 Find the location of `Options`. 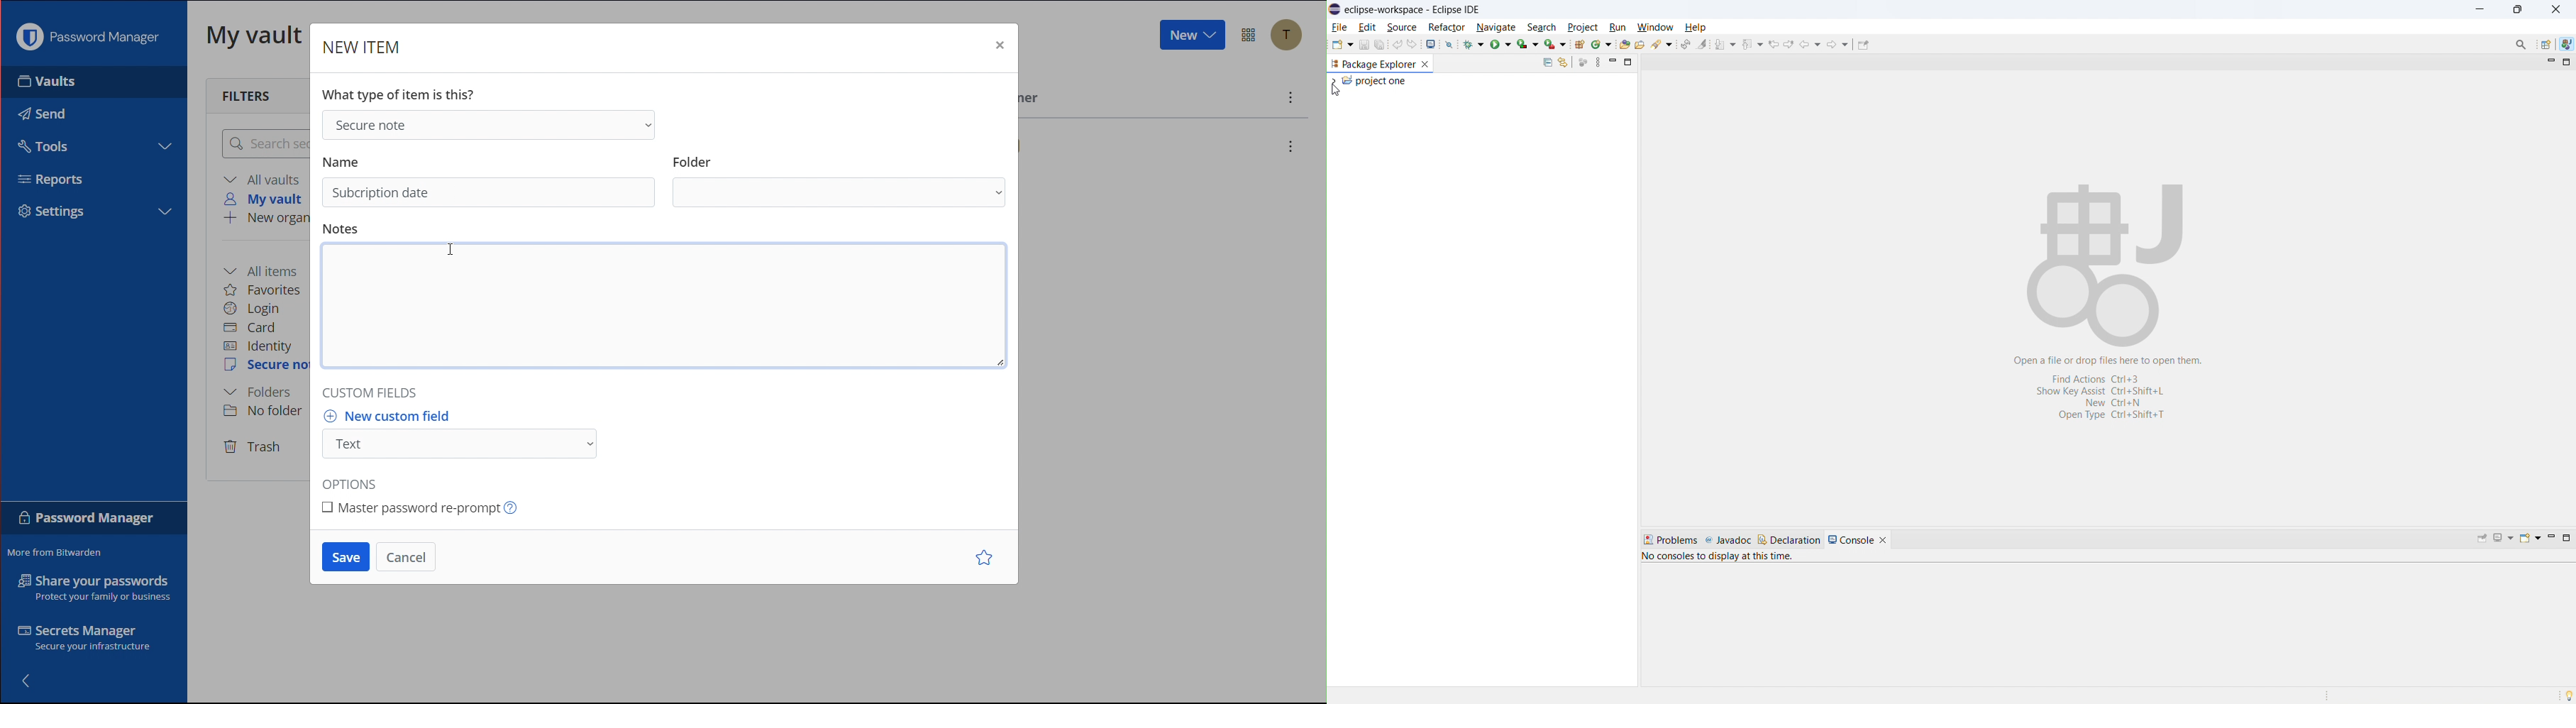

Options is located at coordinates (1250, 35).